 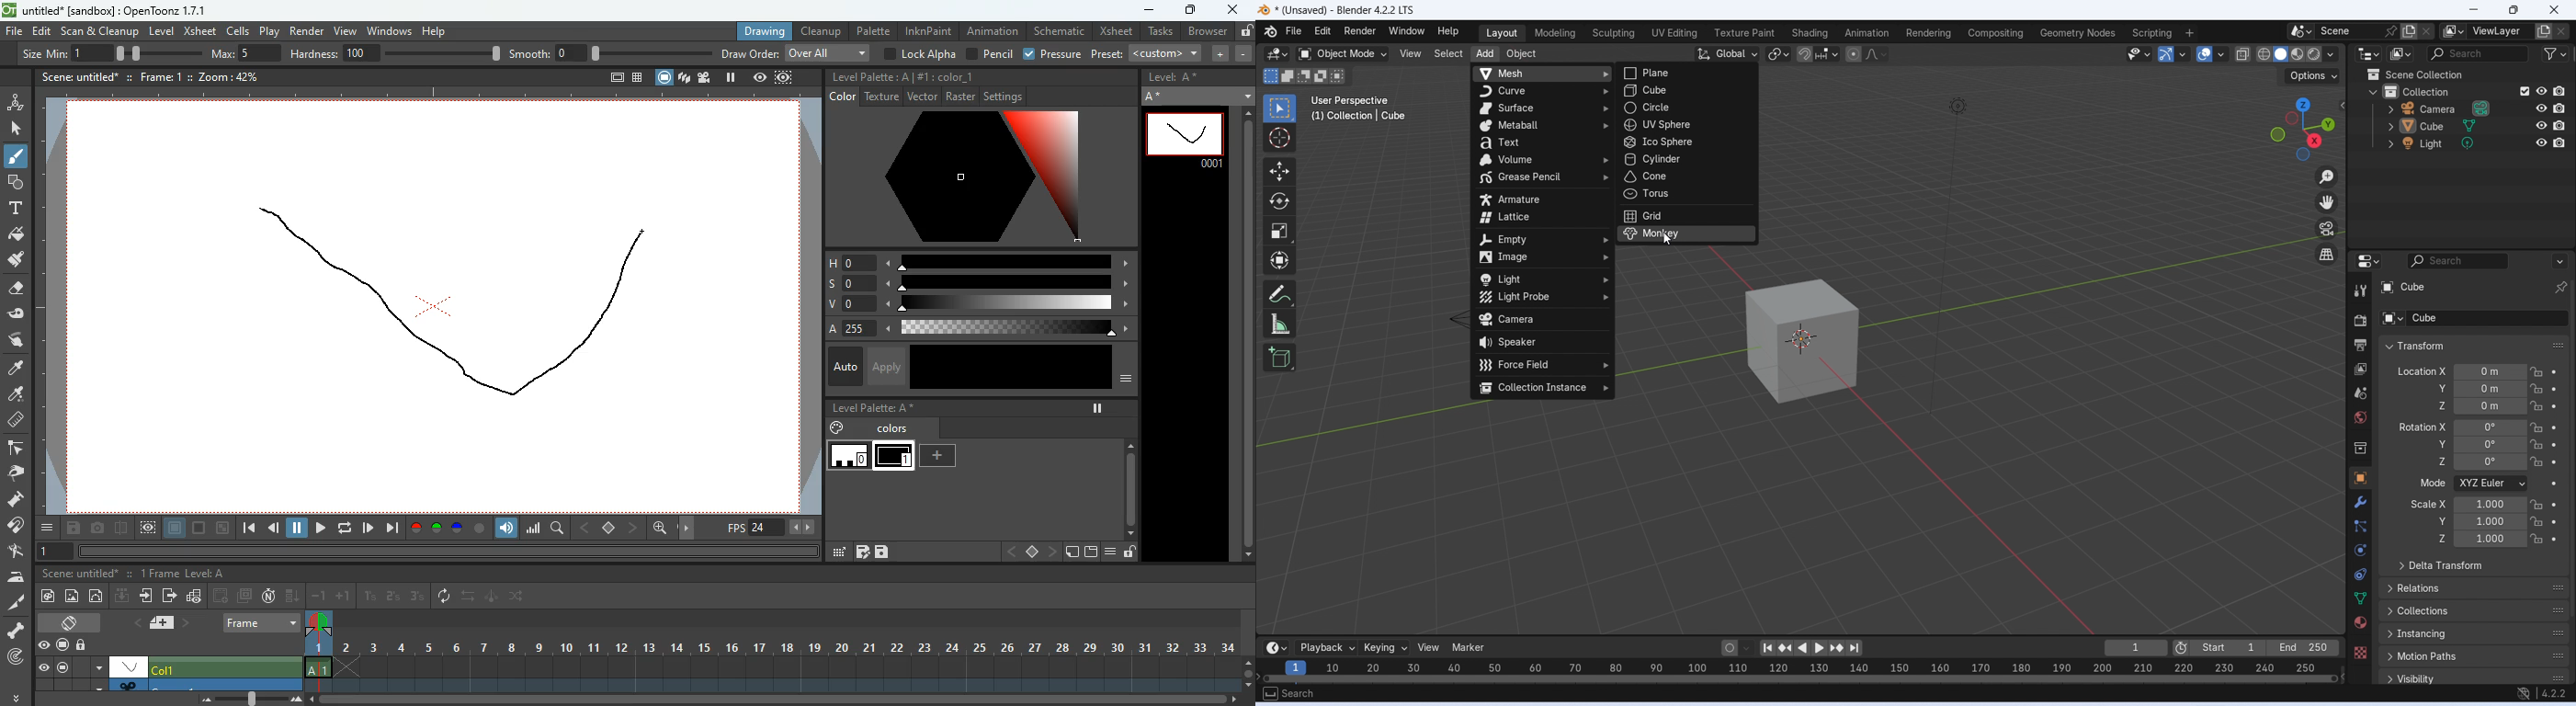 I want to click on frame, so click(x=153, y=75).